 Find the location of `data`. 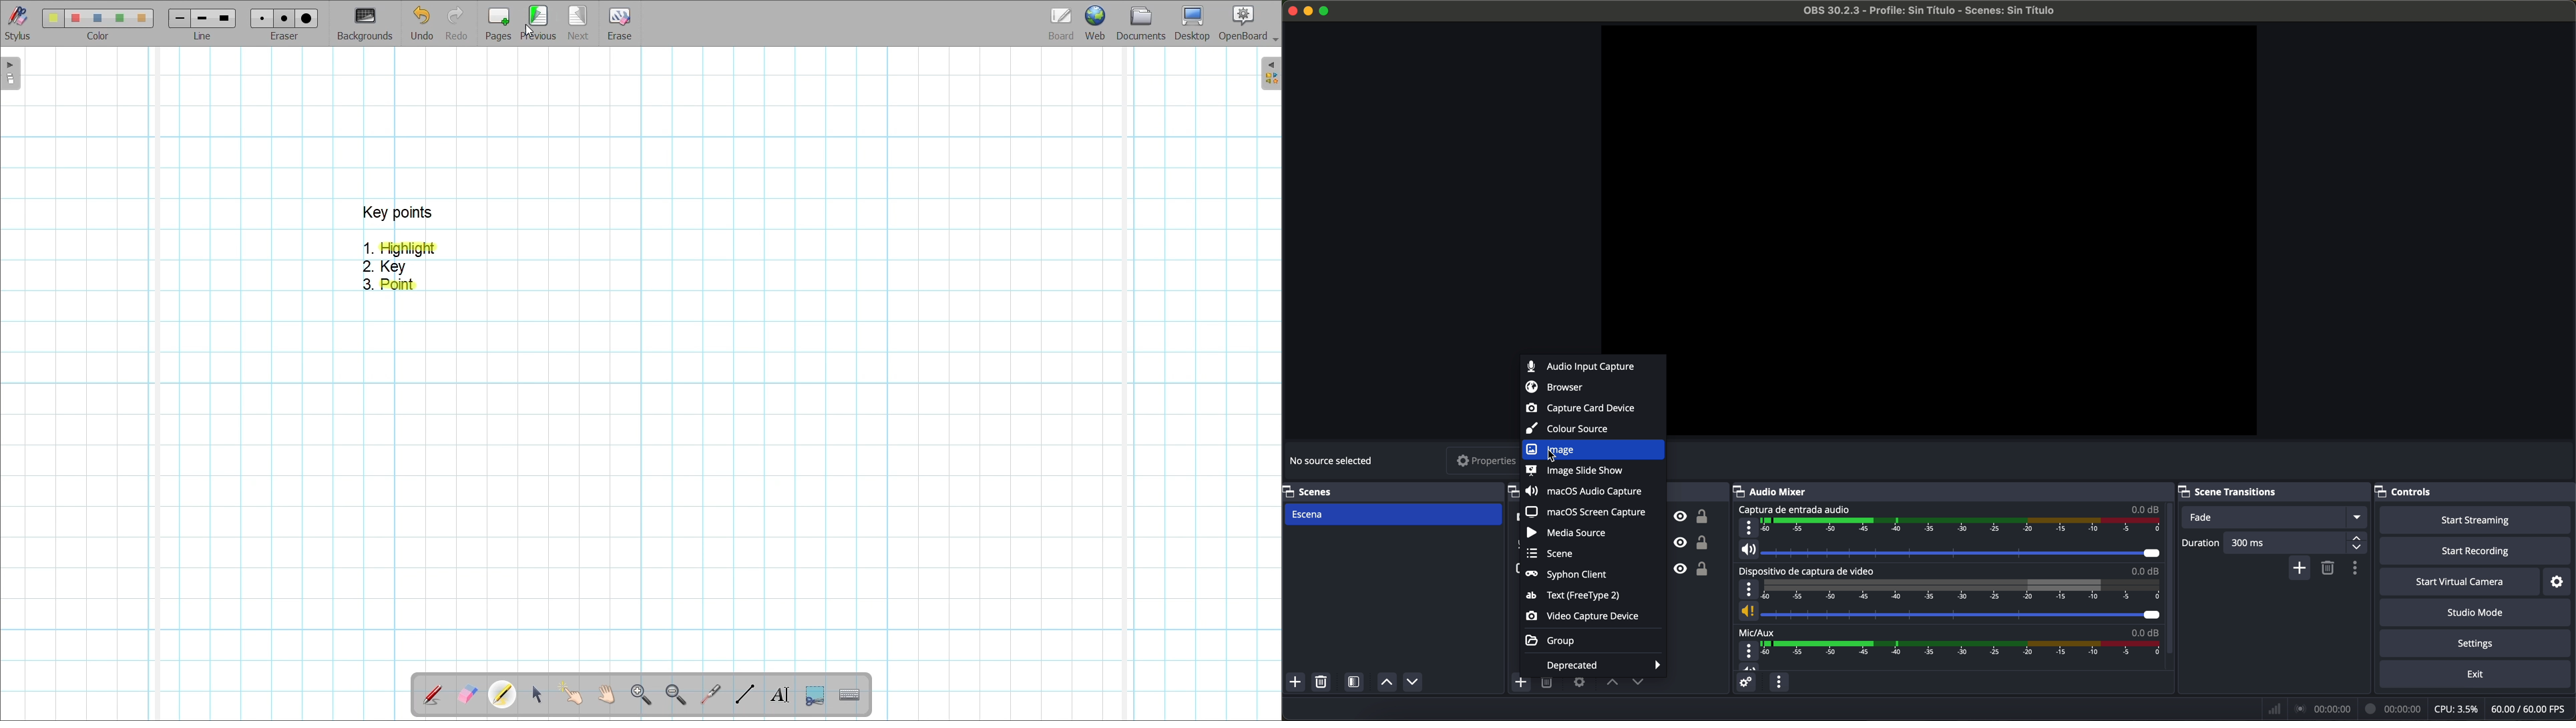

data is located at coordinates (2419, 709).